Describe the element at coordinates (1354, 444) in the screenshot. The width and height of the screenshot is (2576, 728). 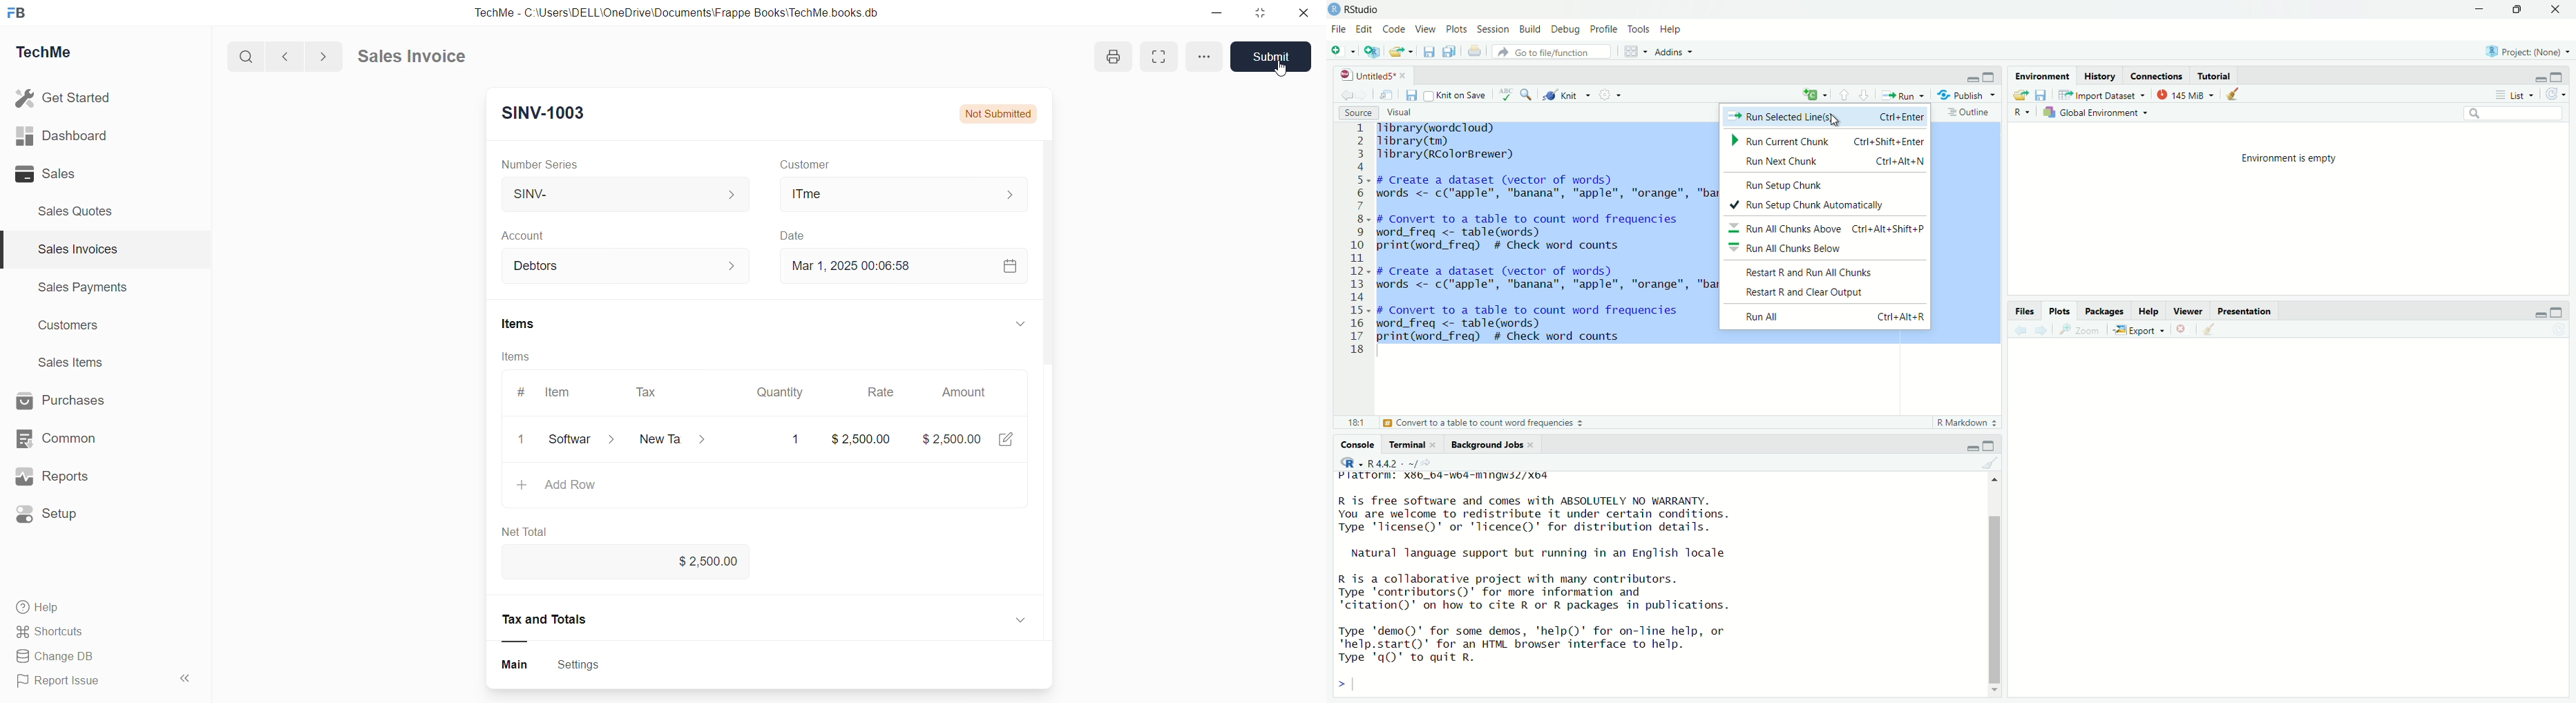
I see `Console` at that location.